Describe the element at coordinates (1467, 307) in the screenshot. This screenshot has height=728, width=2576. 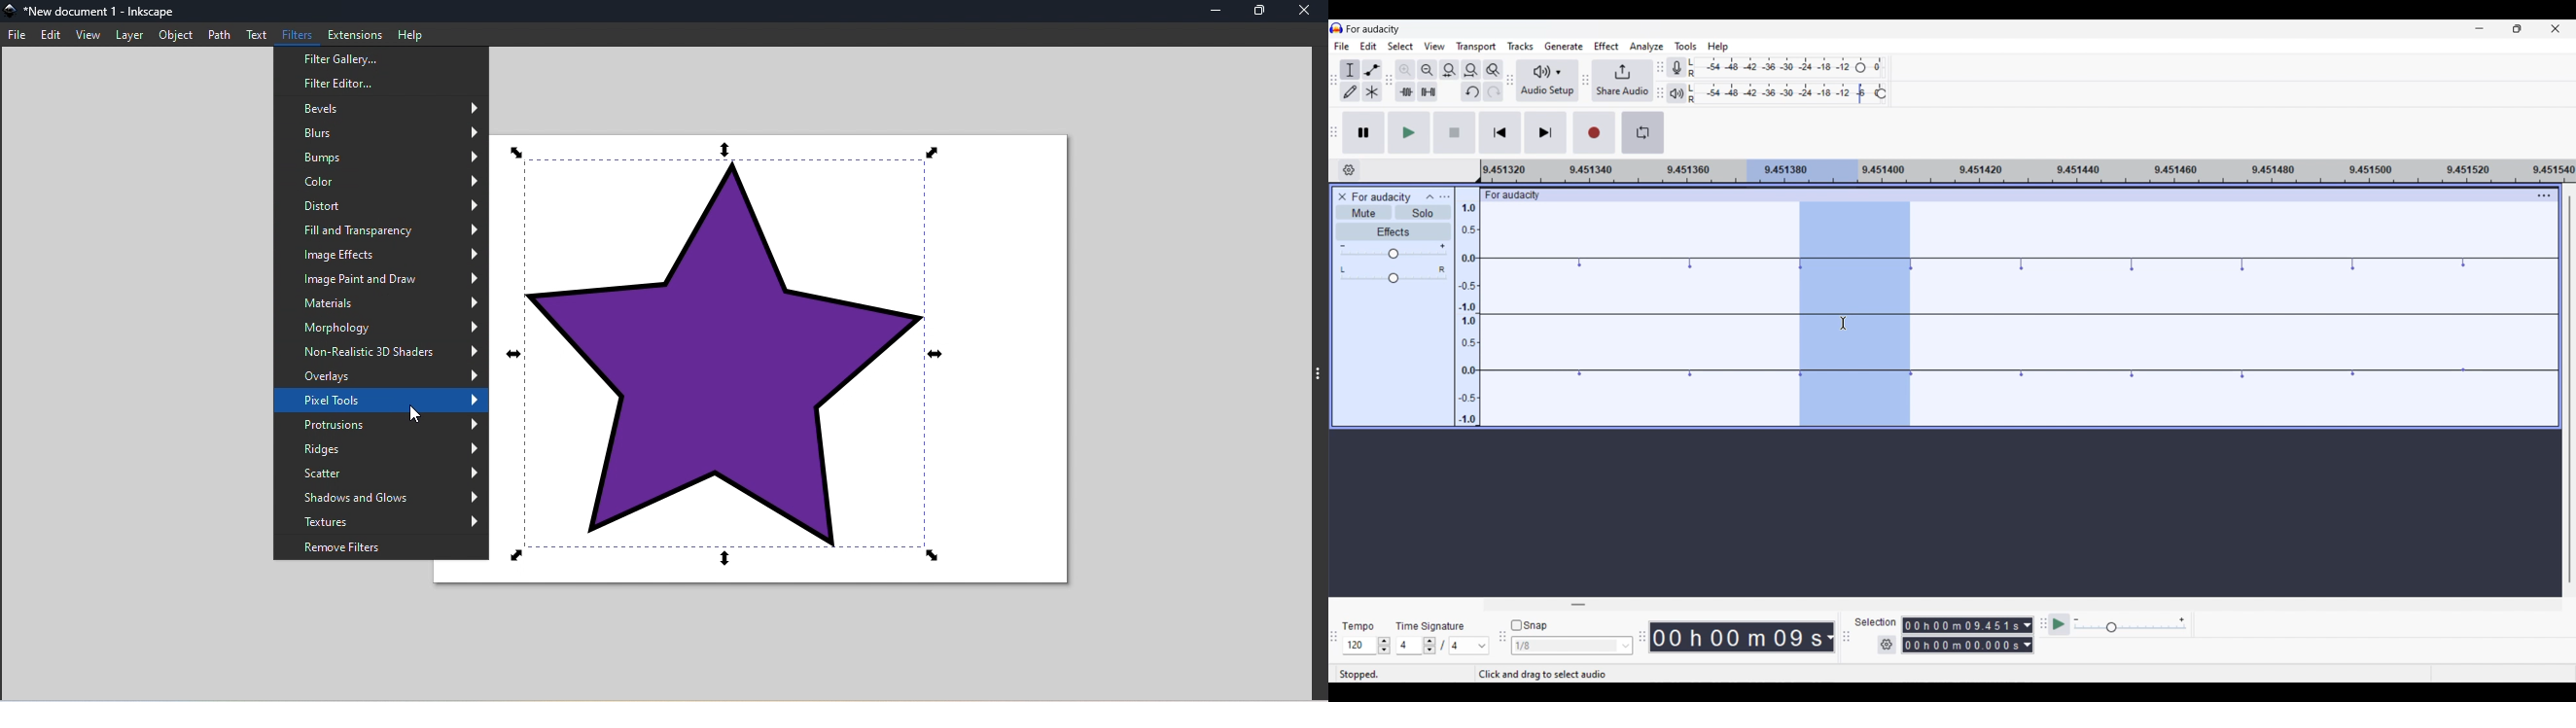
I see `Scale to measure track intensity` at that location.